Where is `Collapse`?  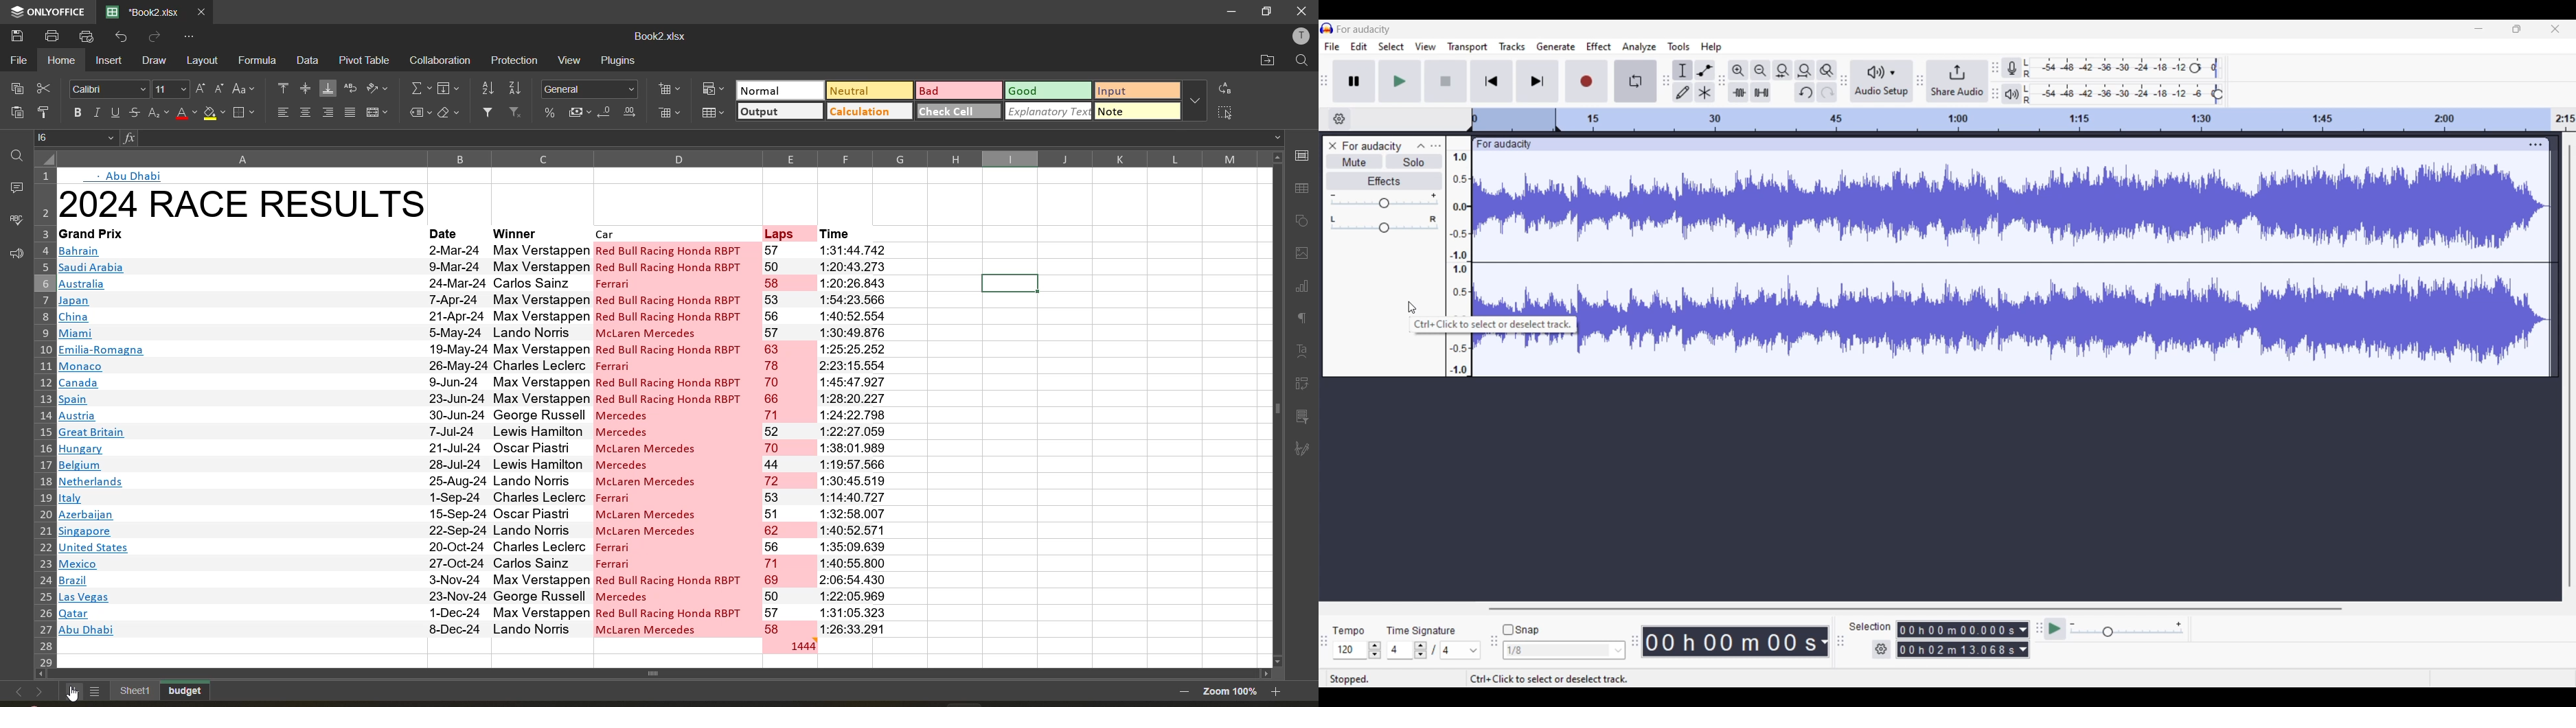
Collapse is located at coordinates (1421, 145).